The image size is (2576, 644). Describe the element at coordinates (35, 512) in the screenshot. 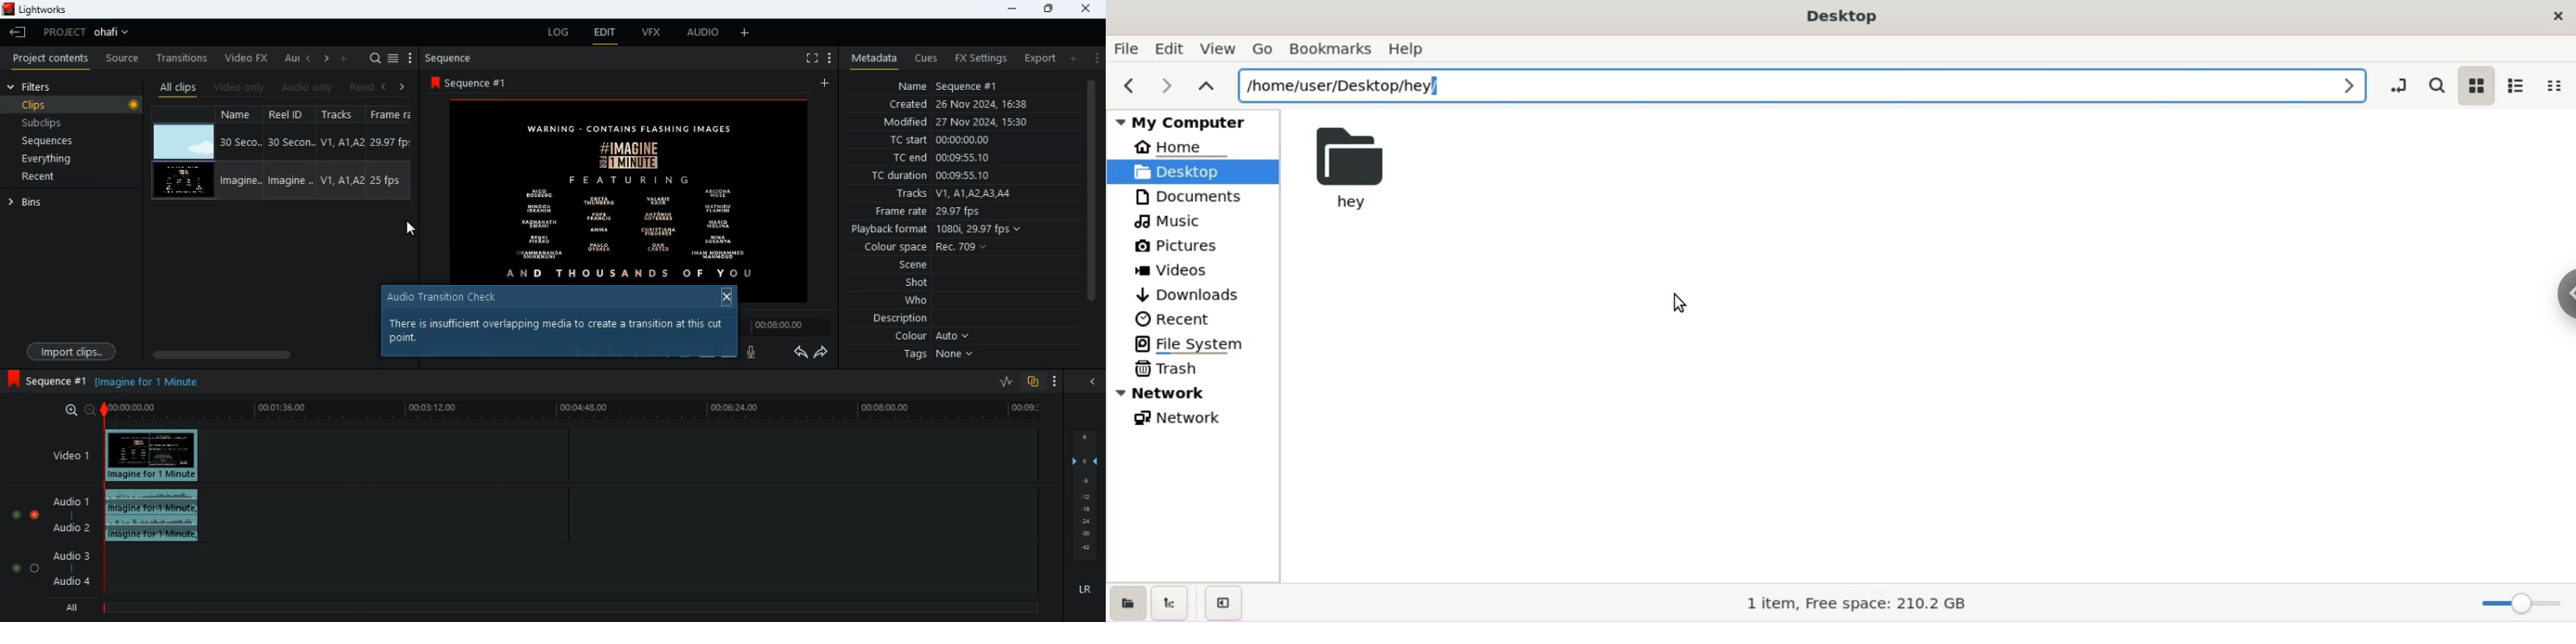

I see `Toggle` at that location.